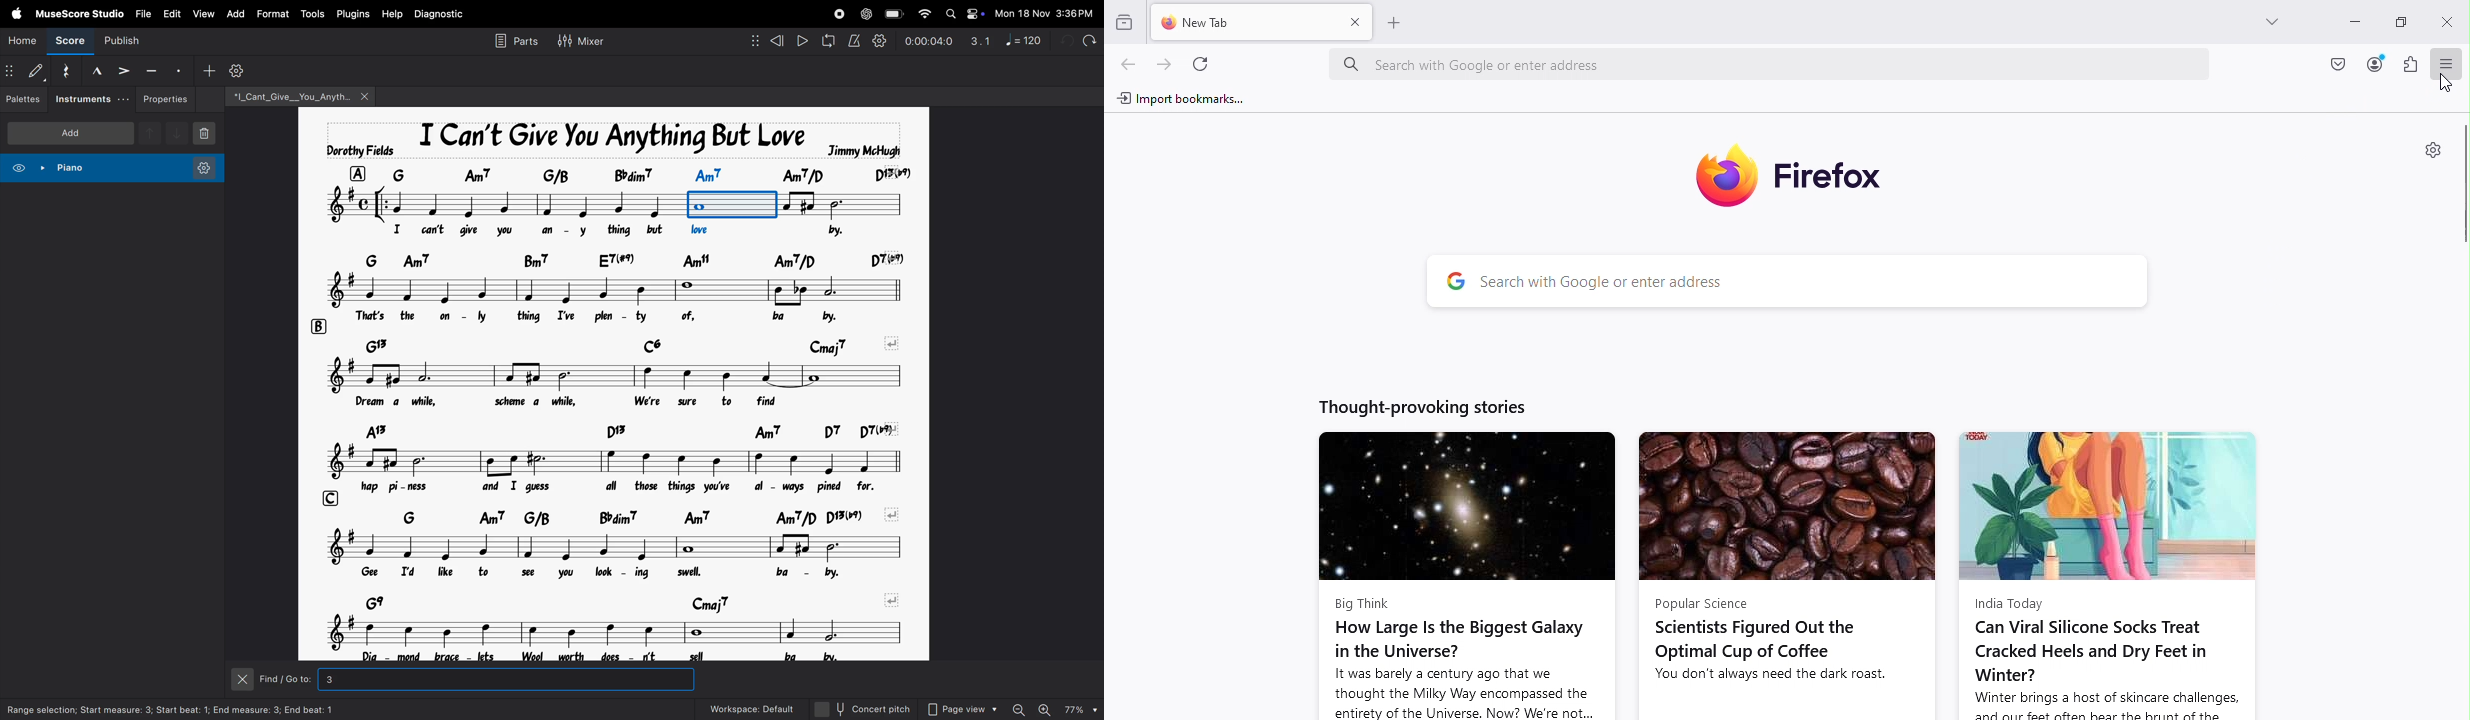 Image resolution: width=2492 pixels, height=728 pixels. Describe the element at coordinates (525, 680) in the screenshot. I see `inputbox` at that location.